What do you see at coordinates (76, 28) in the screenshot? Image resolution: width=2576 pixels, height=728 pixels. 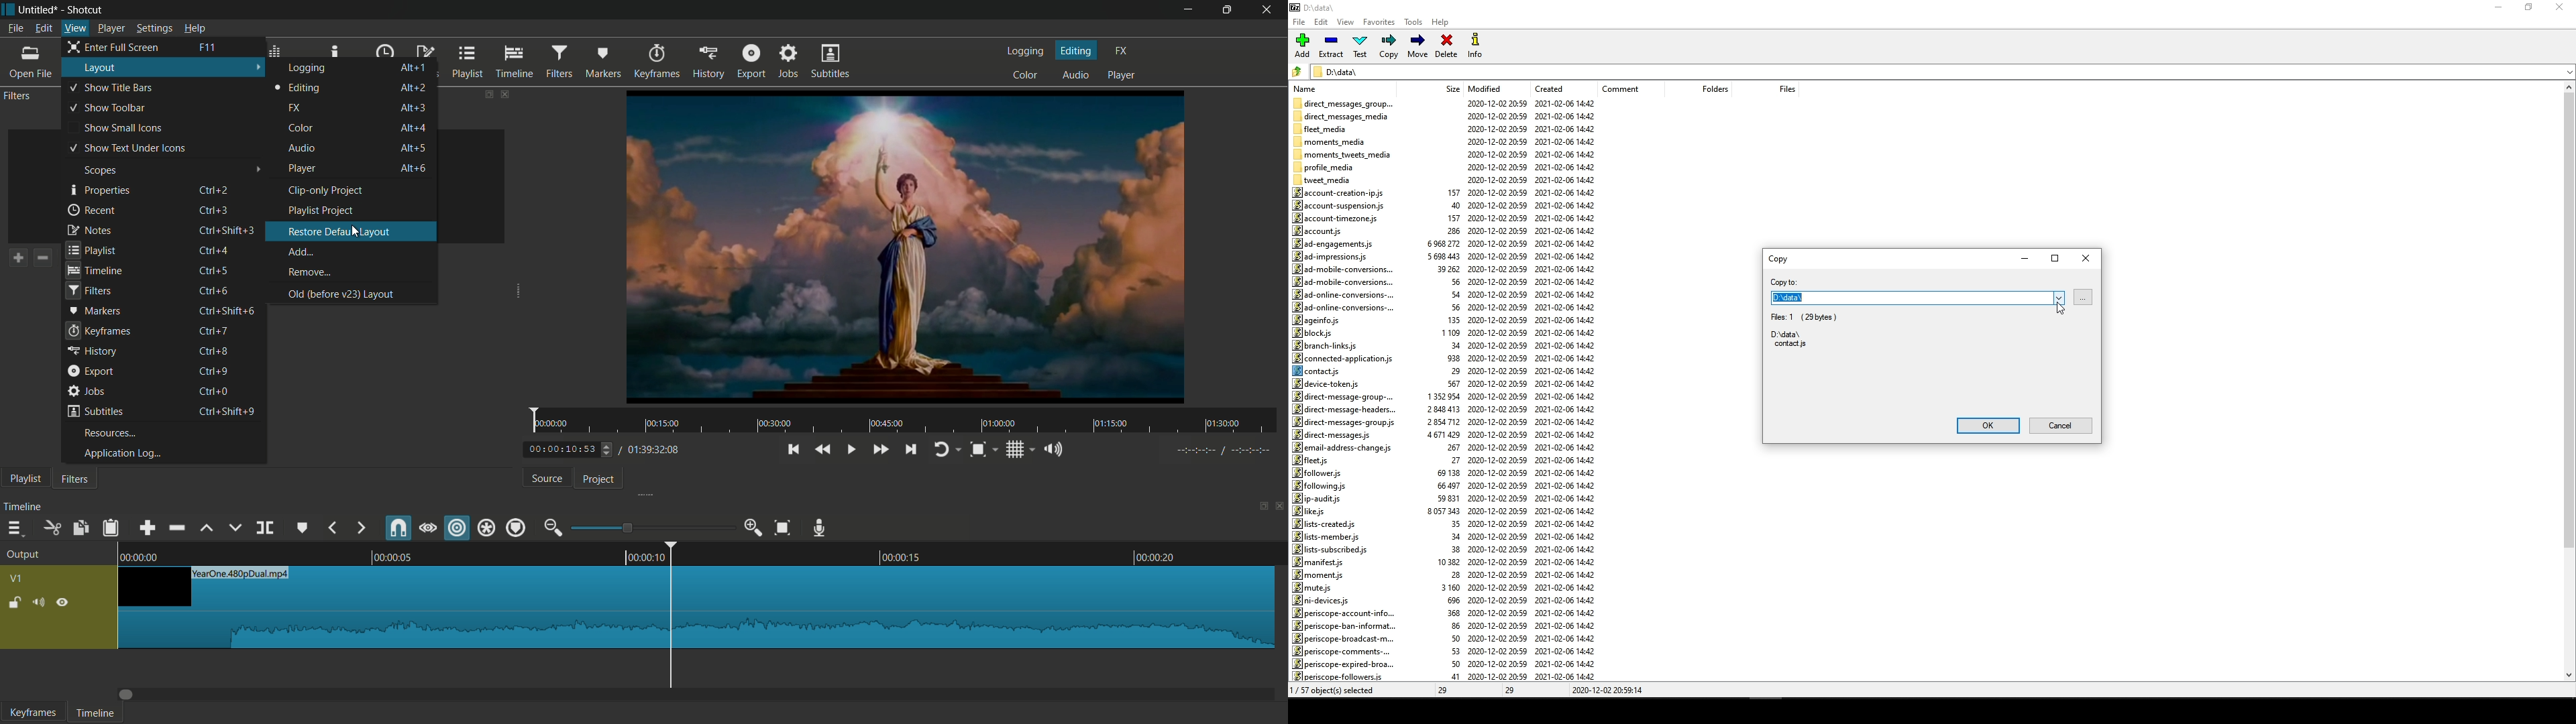 I see `view menu` at bounding box center [76, 28].